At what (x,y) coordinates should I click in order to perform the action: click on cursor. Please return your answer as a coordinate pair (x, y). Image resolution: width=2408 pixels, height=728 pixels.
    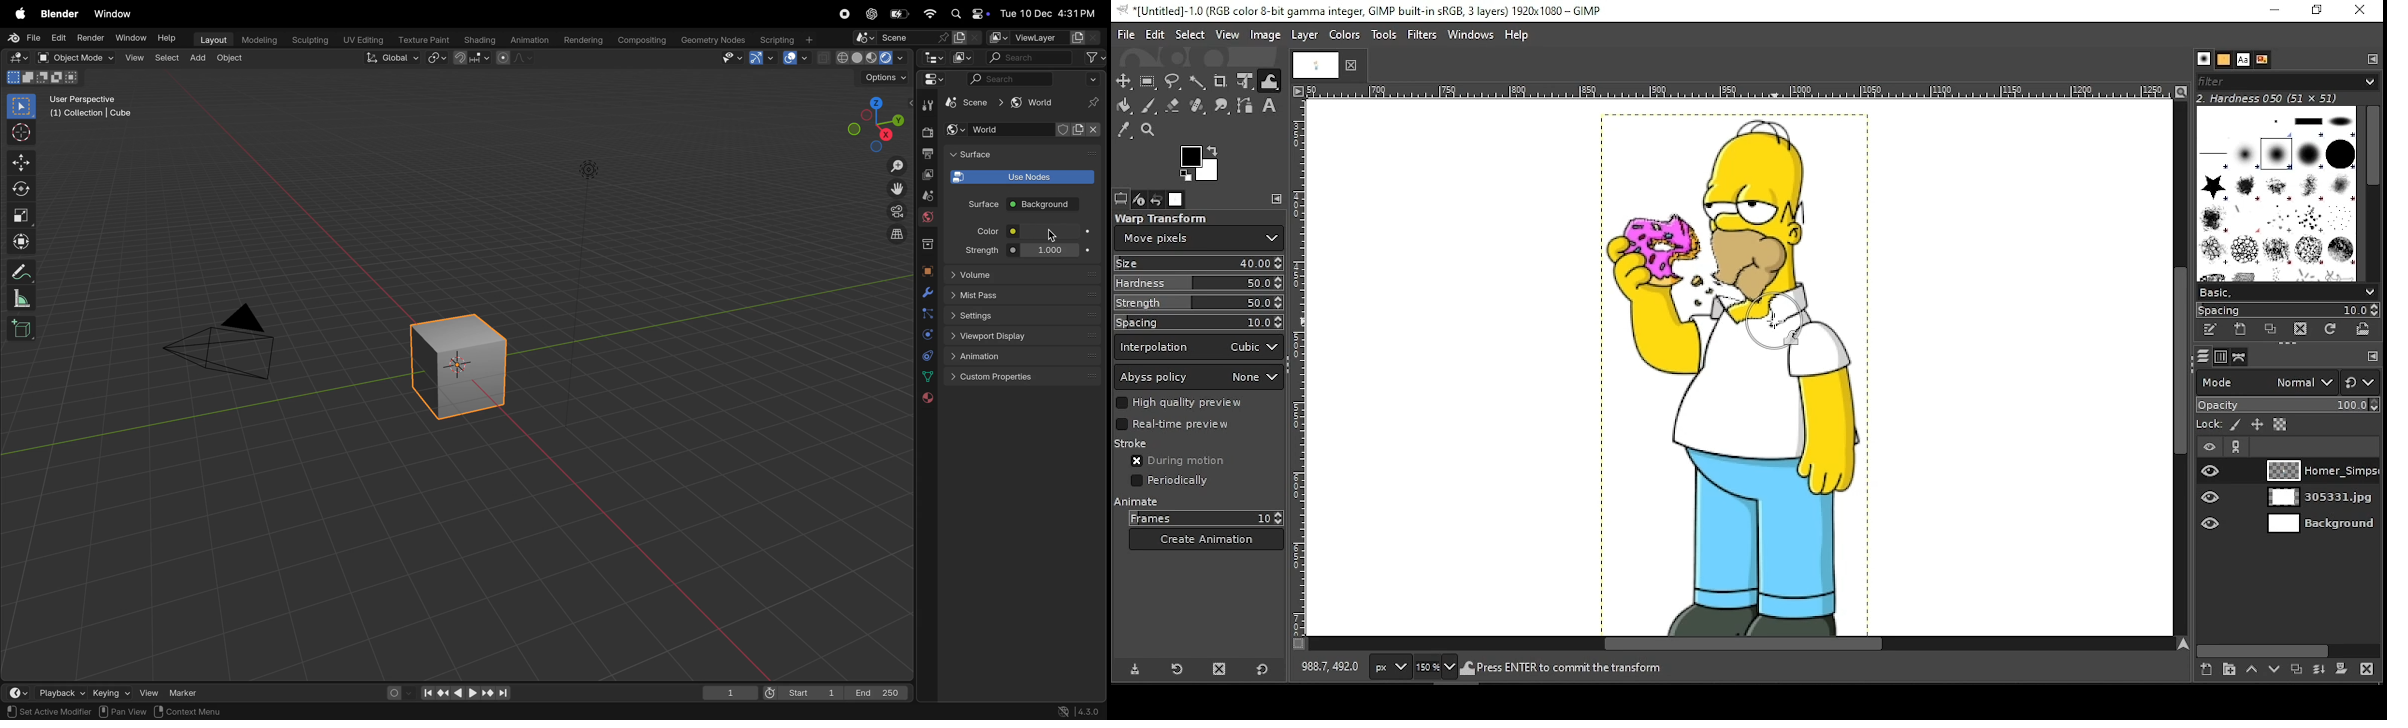
    Looking at the image, I should click on (1051, 238).